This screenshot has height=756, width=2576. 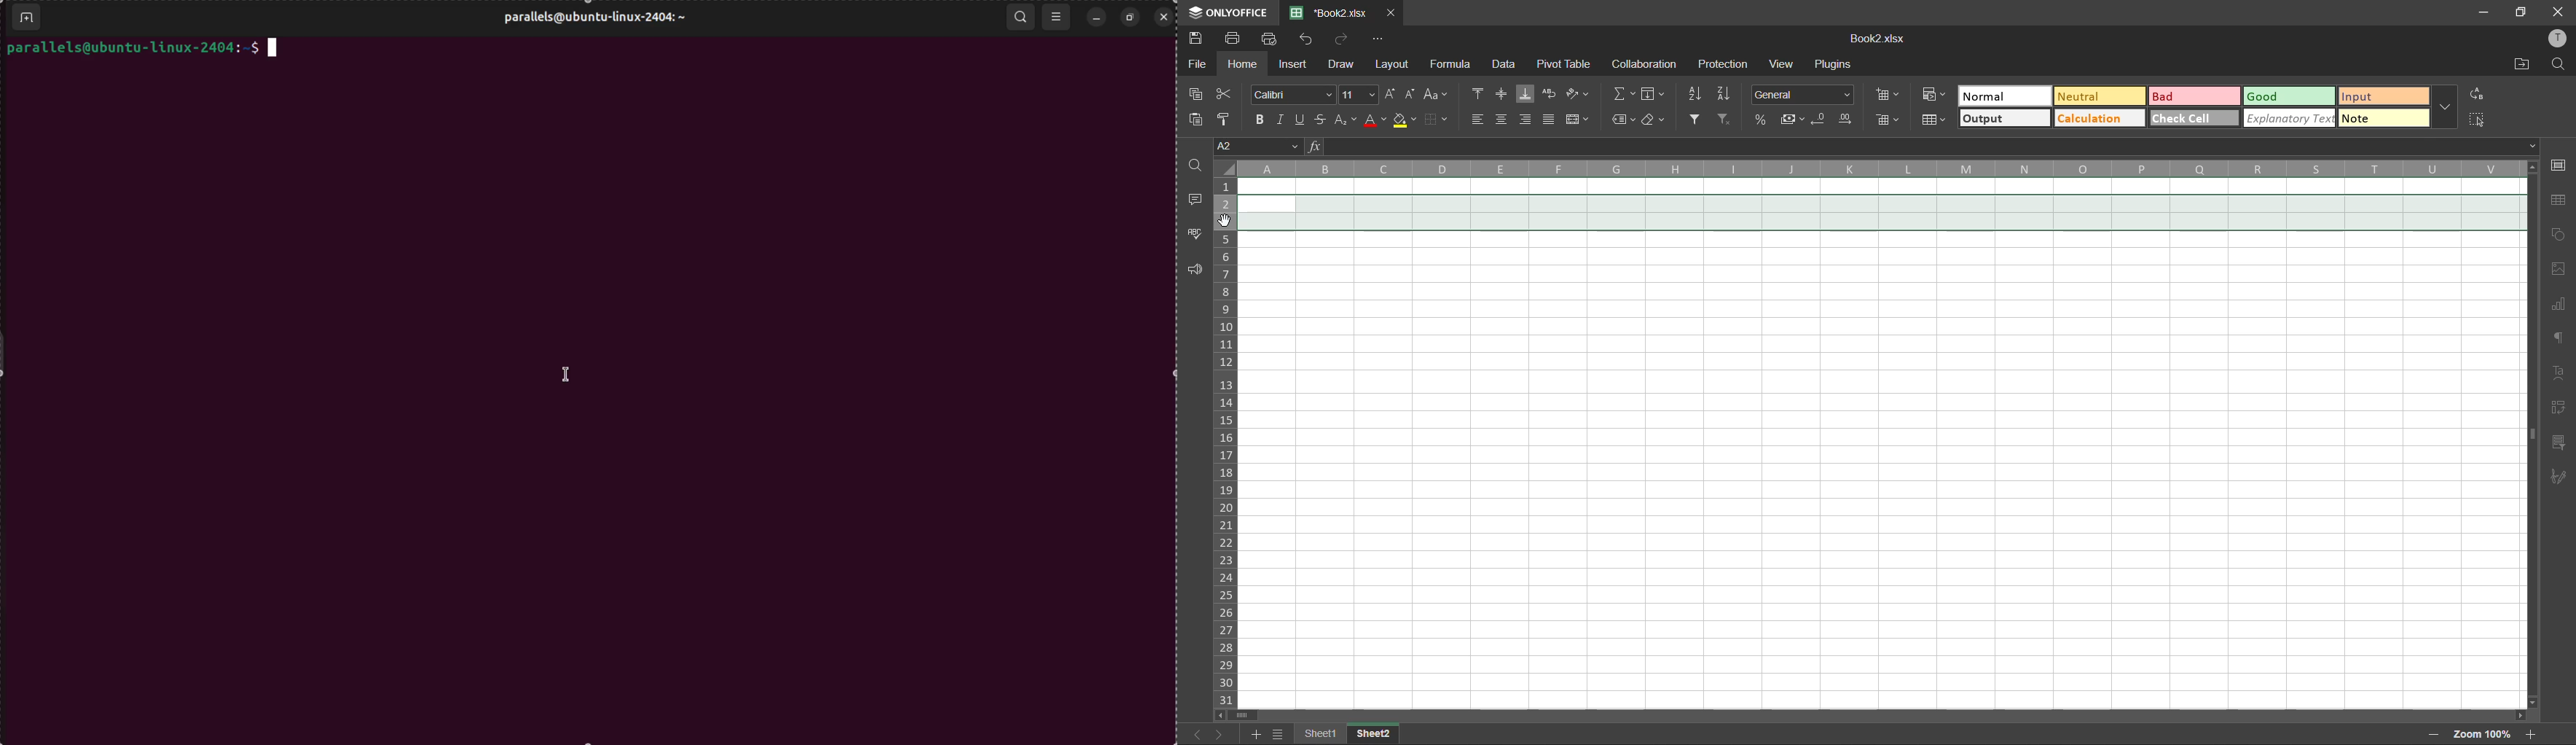 What do you see at coordinates (1294, 63) in the screenshot?
I see `insert` at bounding box center [1294, 63].